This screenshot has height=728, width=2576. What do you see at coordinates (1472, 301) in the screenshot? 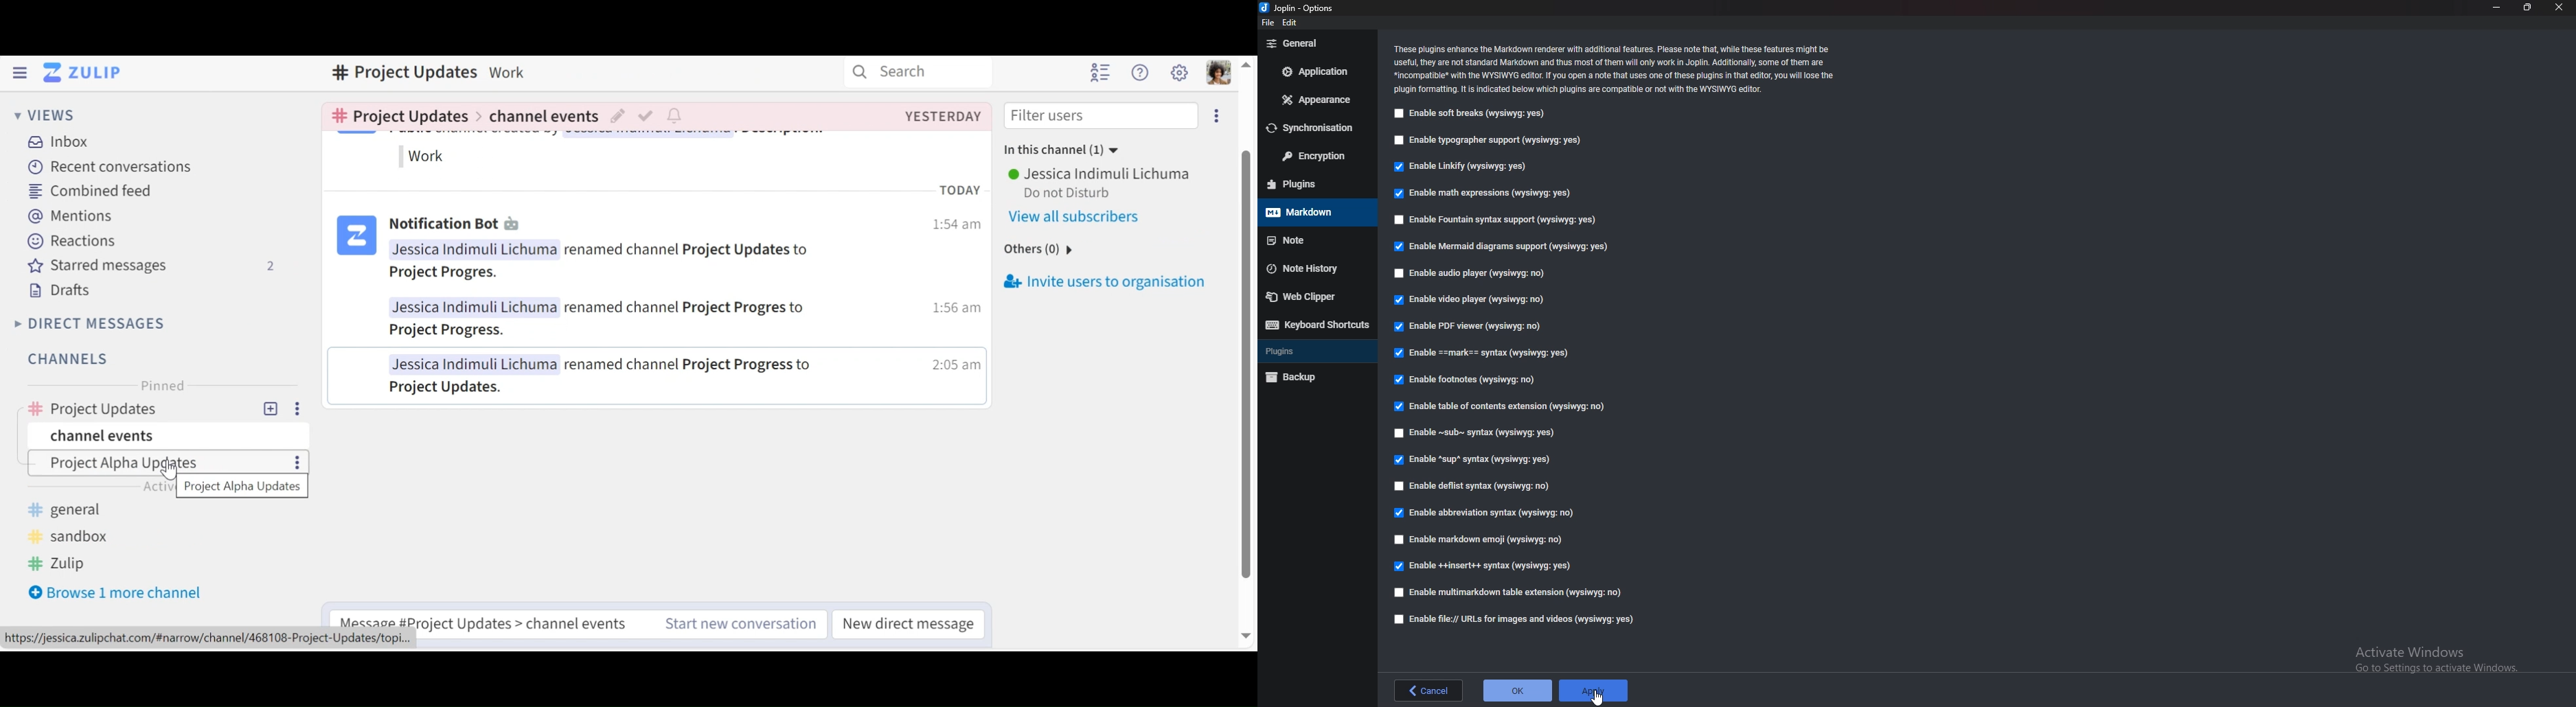
I see `Enable video player` at bounding box center [1472, 301].